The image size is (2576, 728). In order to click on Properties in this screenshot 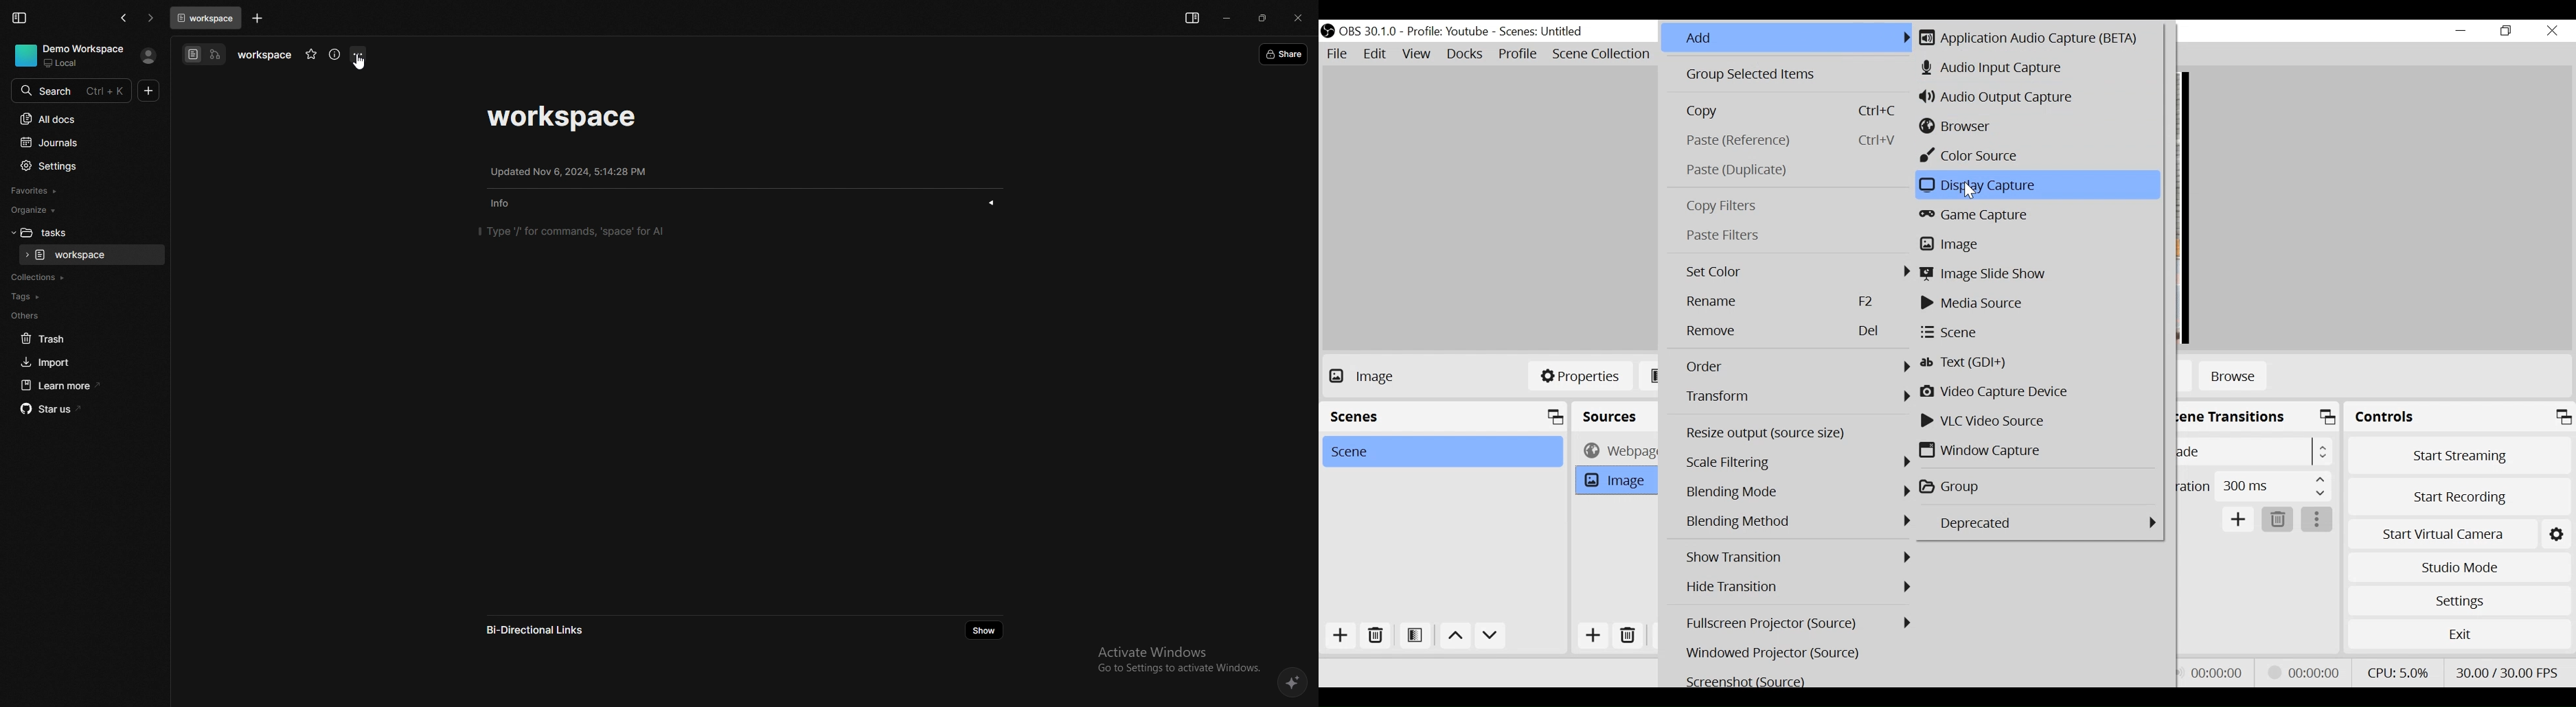, I will do `click(1580, 375)`.